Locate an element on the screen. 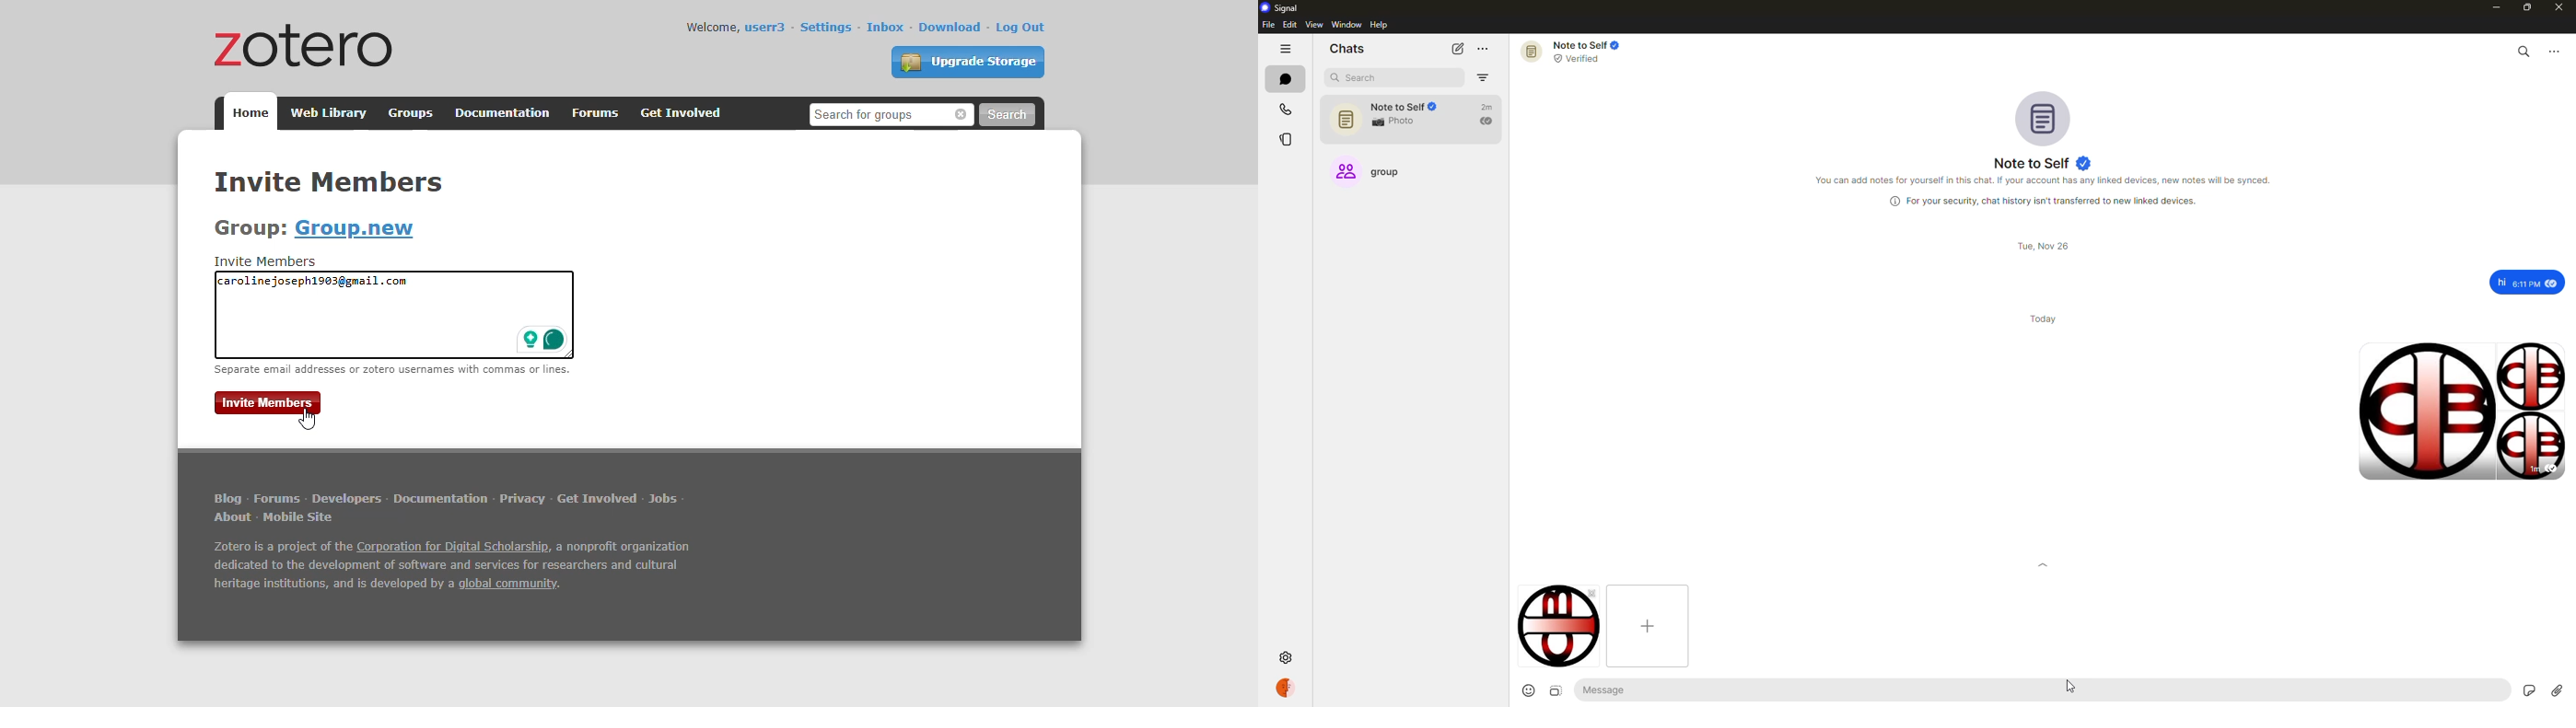  search is located at coordinates (1007, 115).